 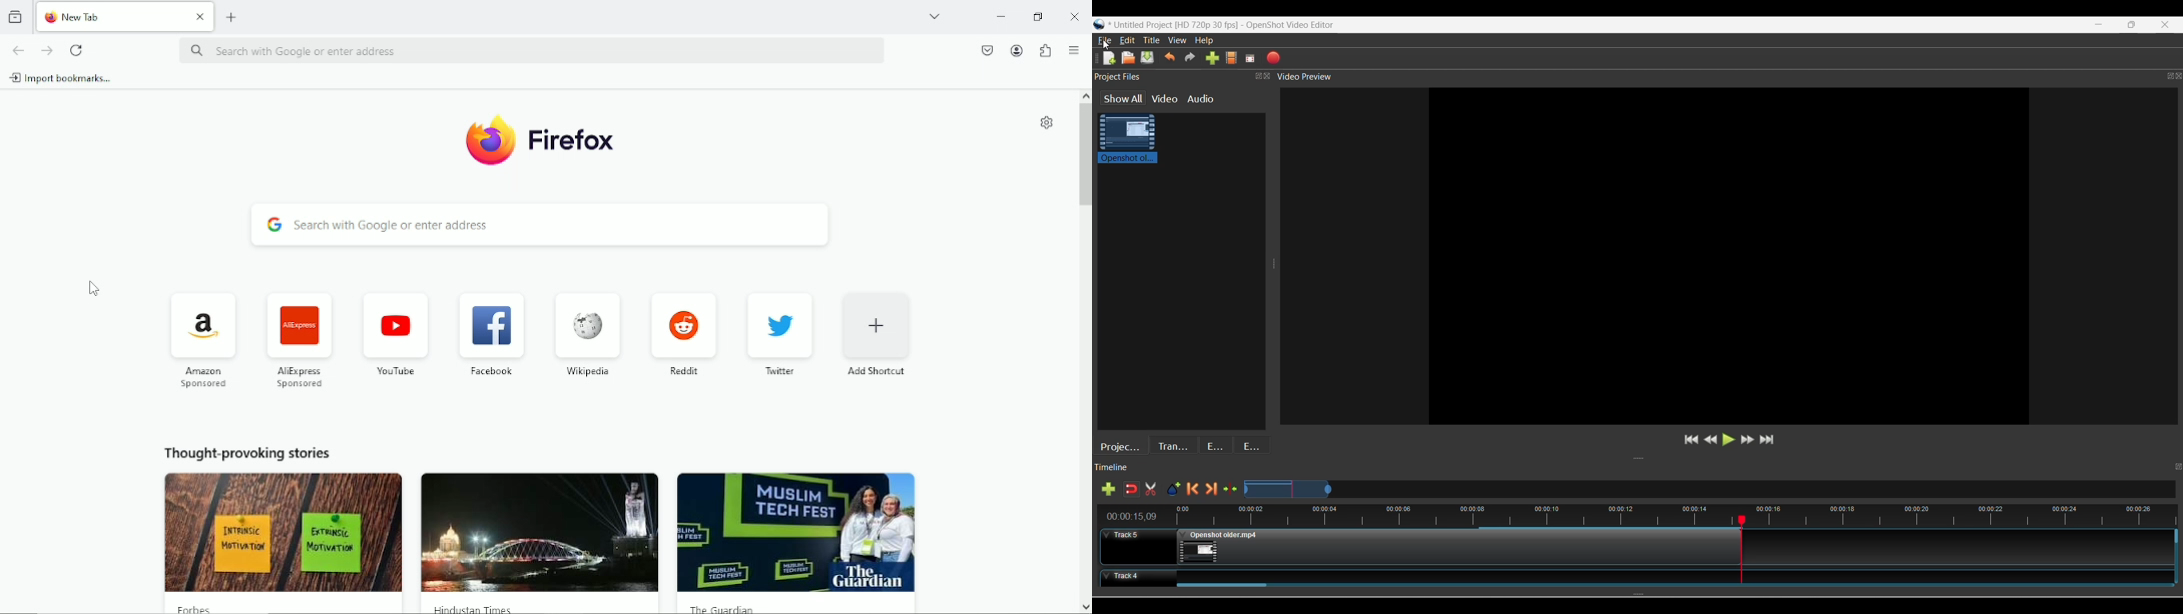 What do you see at coordinates (1183, 77) in the screenshot?
I see `Project Files Panel` at bounding box center [1183, 77].